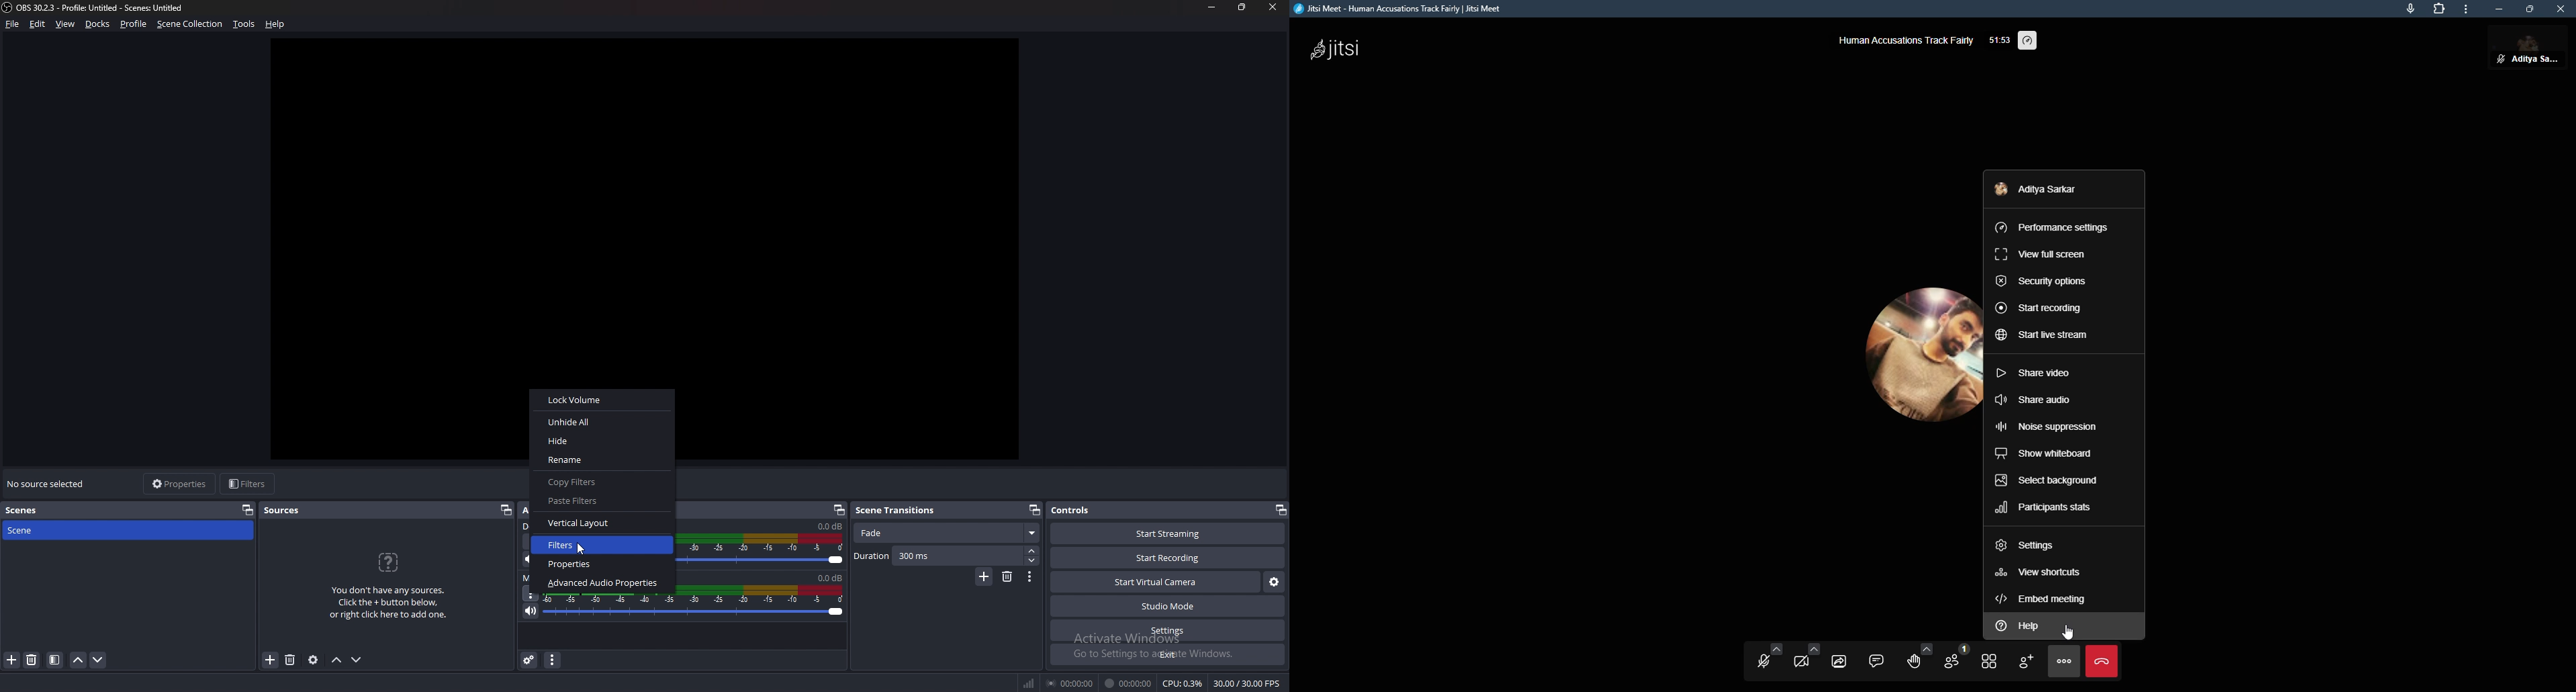 The width and height of the screenshot is (2576, 700). Describe the element at coordinates (1275, 7) in the screenshot. I see `close` at that location.